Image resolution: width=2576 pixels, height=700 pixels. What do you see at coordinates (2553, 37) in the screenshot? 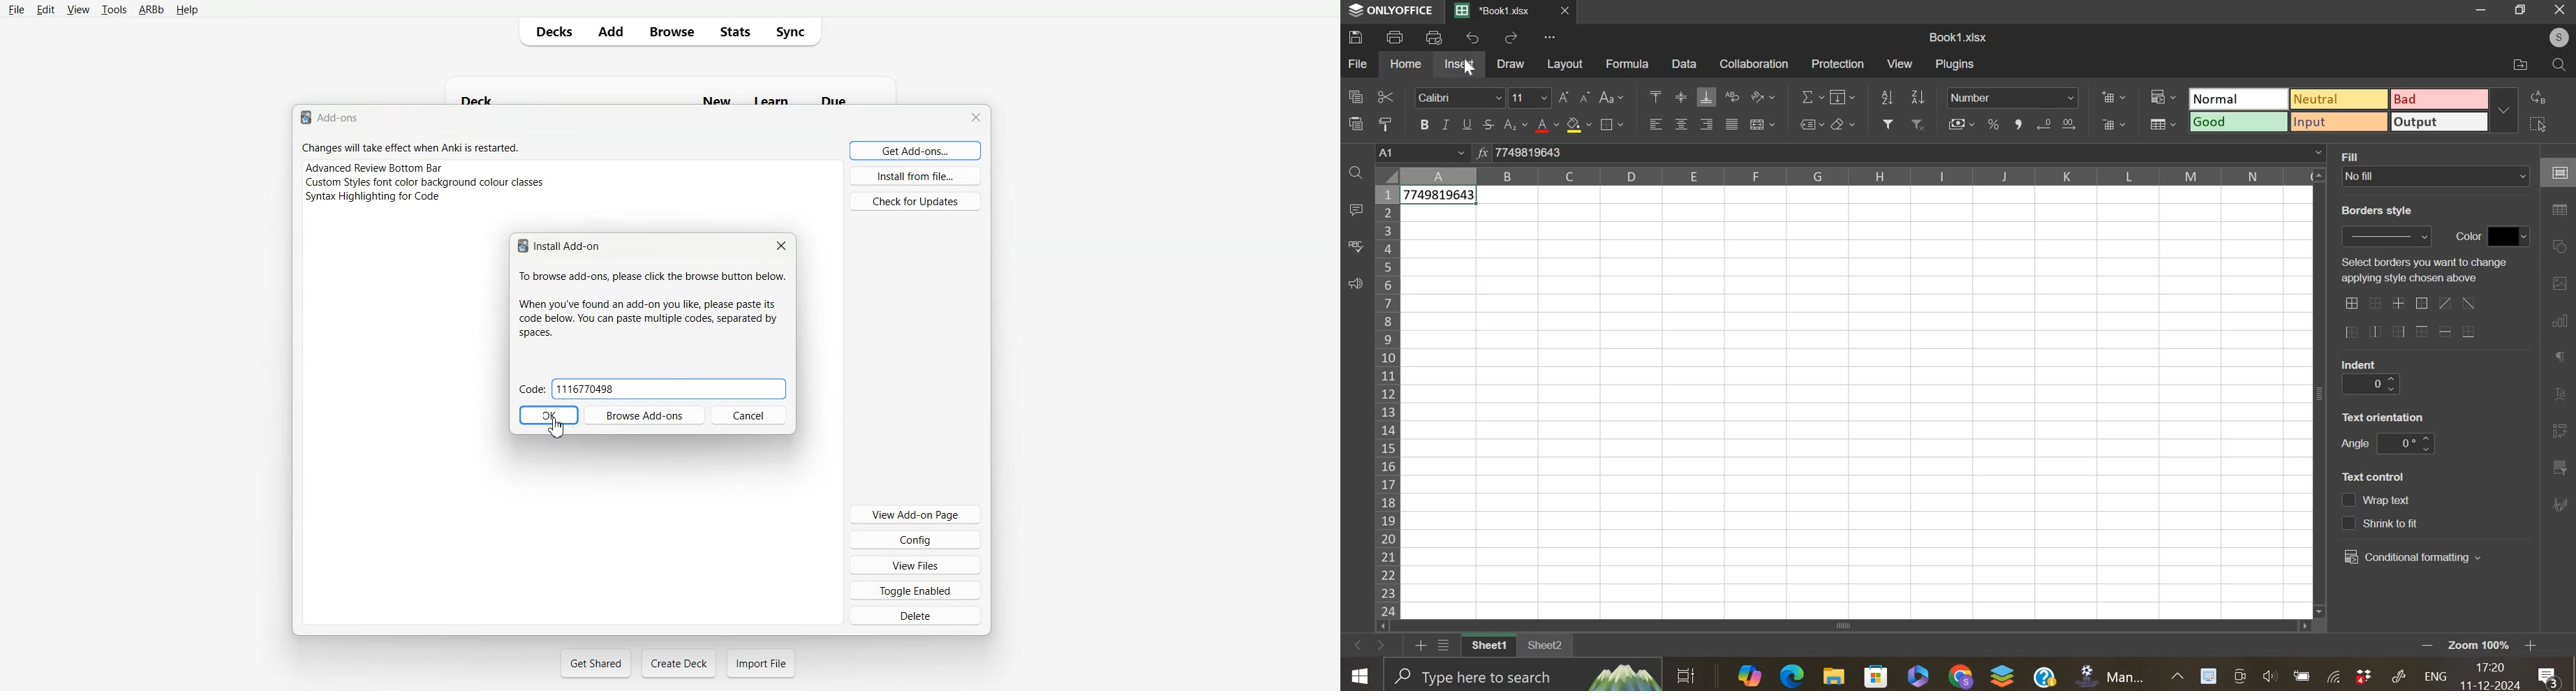
I see `user` at bounding box center [2553, 37].